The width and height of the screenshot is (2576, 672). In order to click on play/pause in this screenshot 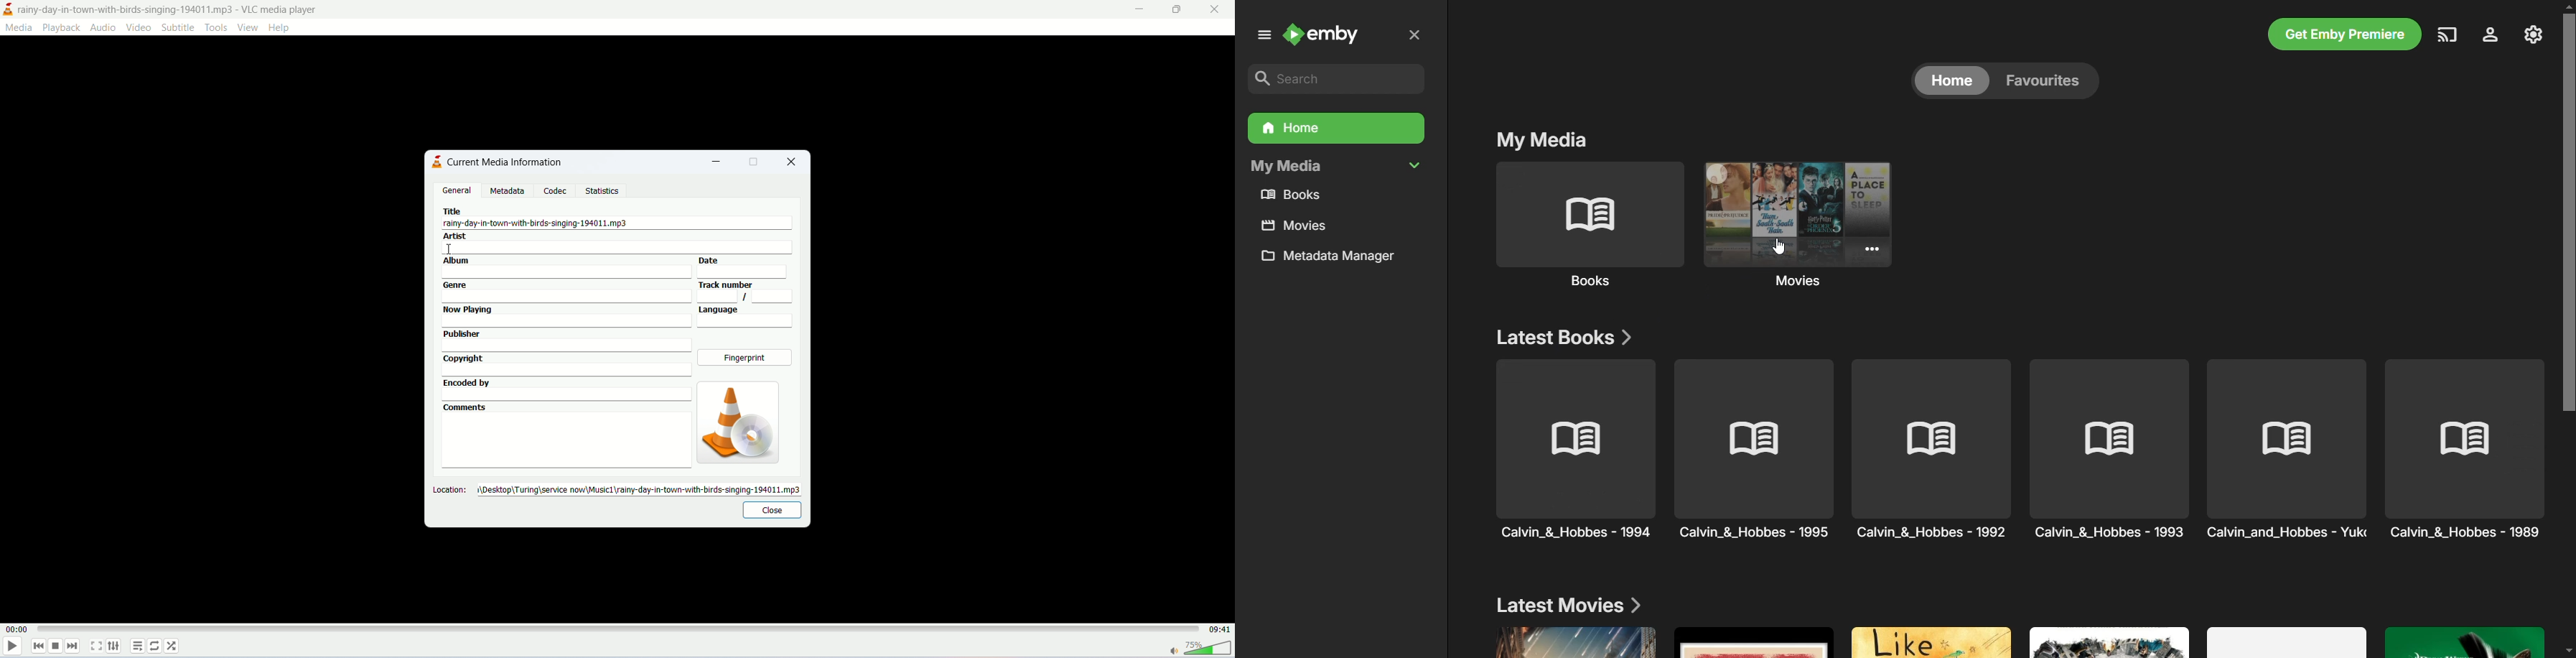, I will do `click(12, 648)`.